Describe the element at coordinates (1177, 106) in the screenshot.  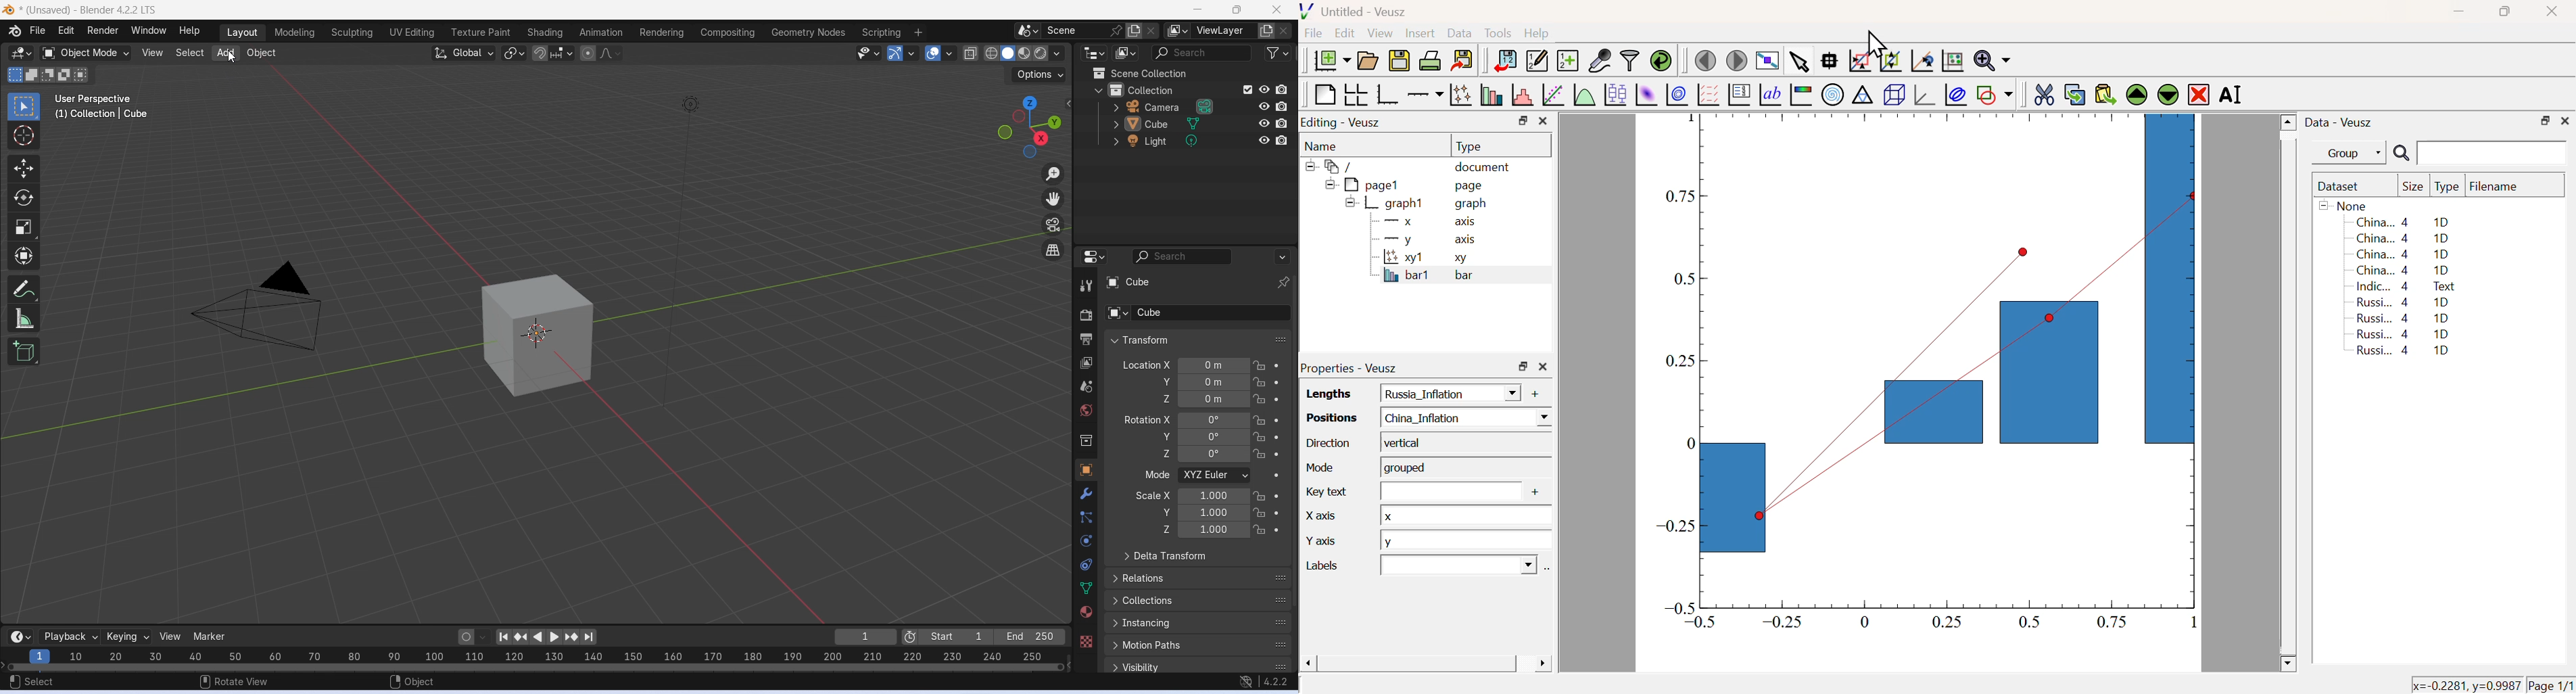
I see `camera layer` at that location.